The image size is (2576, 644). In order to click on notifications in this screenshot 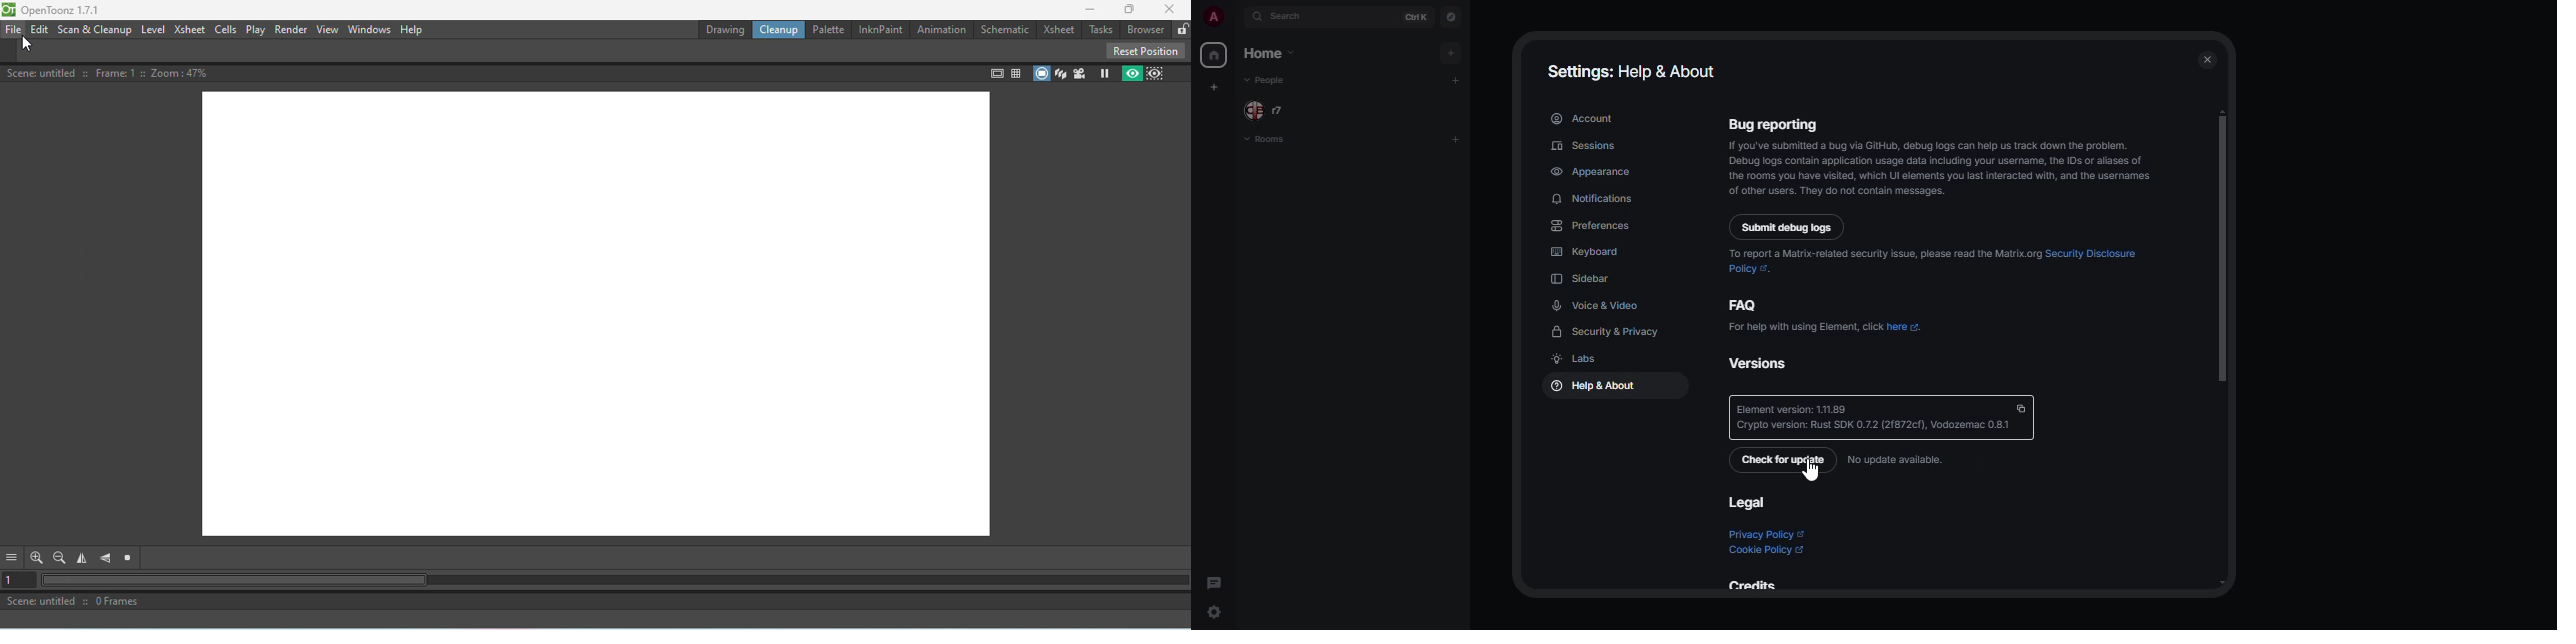, I will do `click(1595, 199)`.